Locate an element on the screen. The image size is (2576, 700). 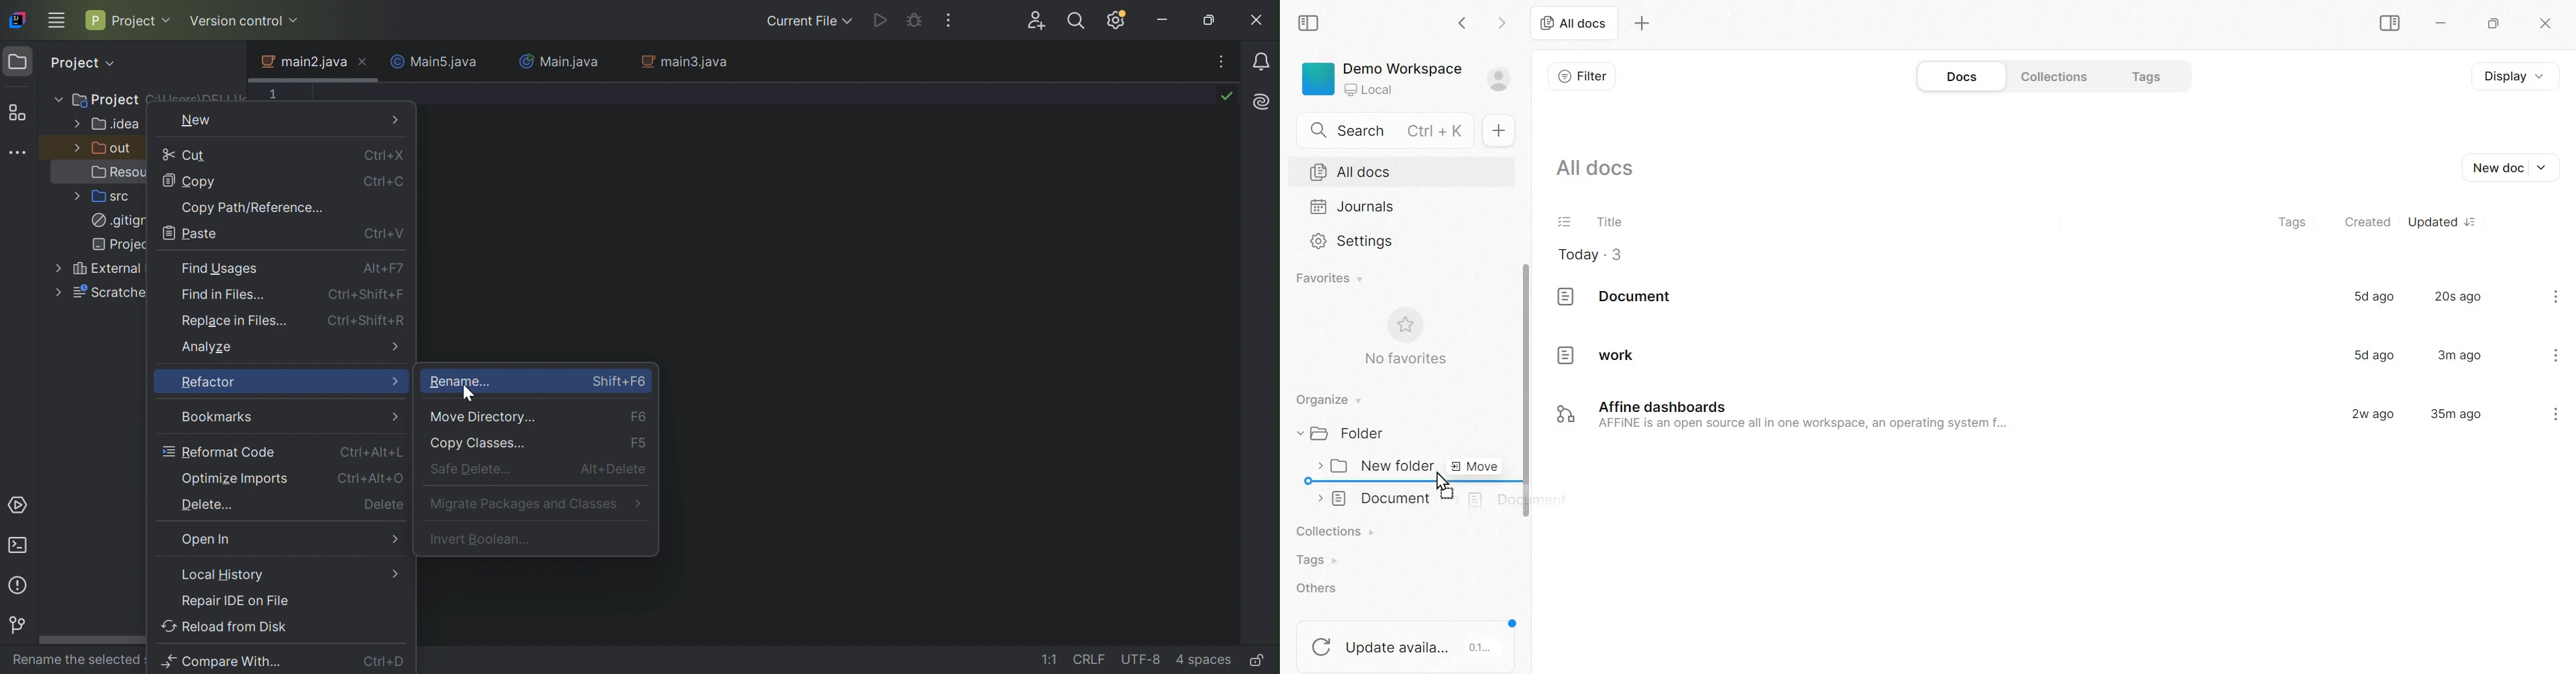
created is located at coordinates (2367, 222).